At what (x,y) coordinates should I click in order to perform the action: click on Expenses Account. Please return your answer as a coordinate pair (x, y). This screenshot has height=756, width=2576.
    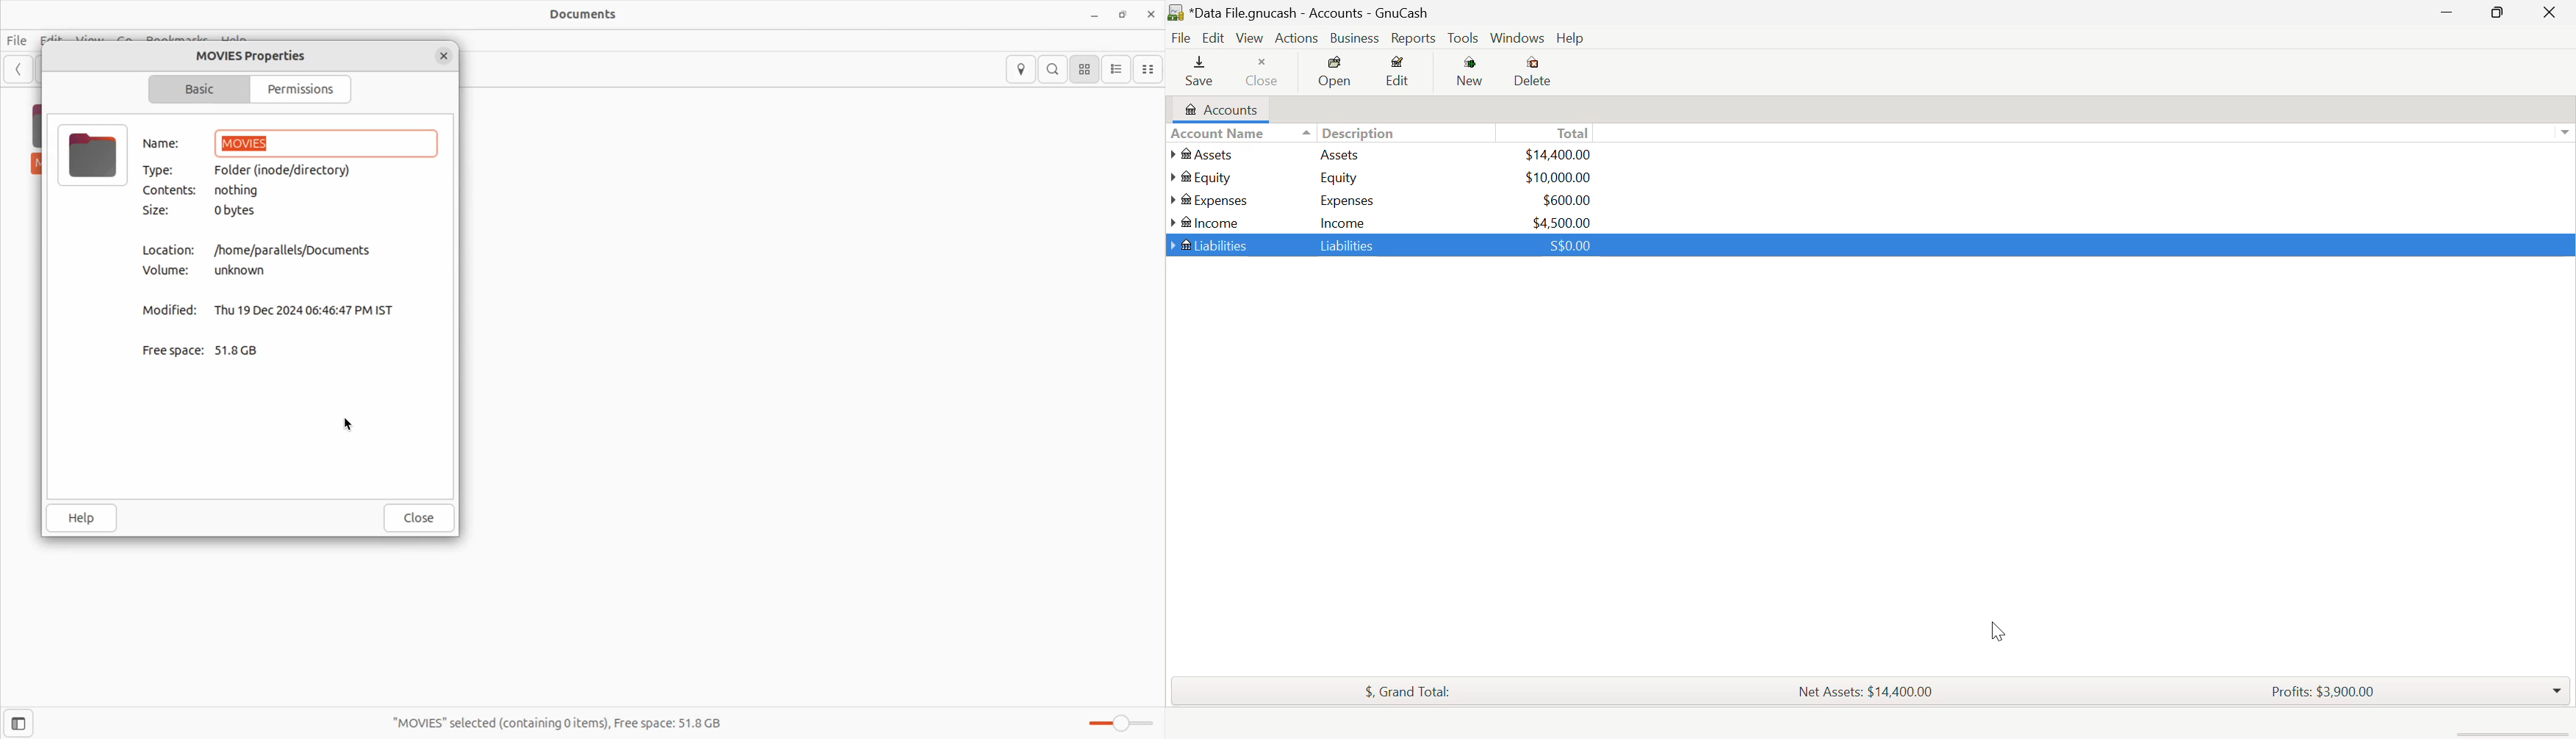
    Looking at the image, I should click on (1208, 200).